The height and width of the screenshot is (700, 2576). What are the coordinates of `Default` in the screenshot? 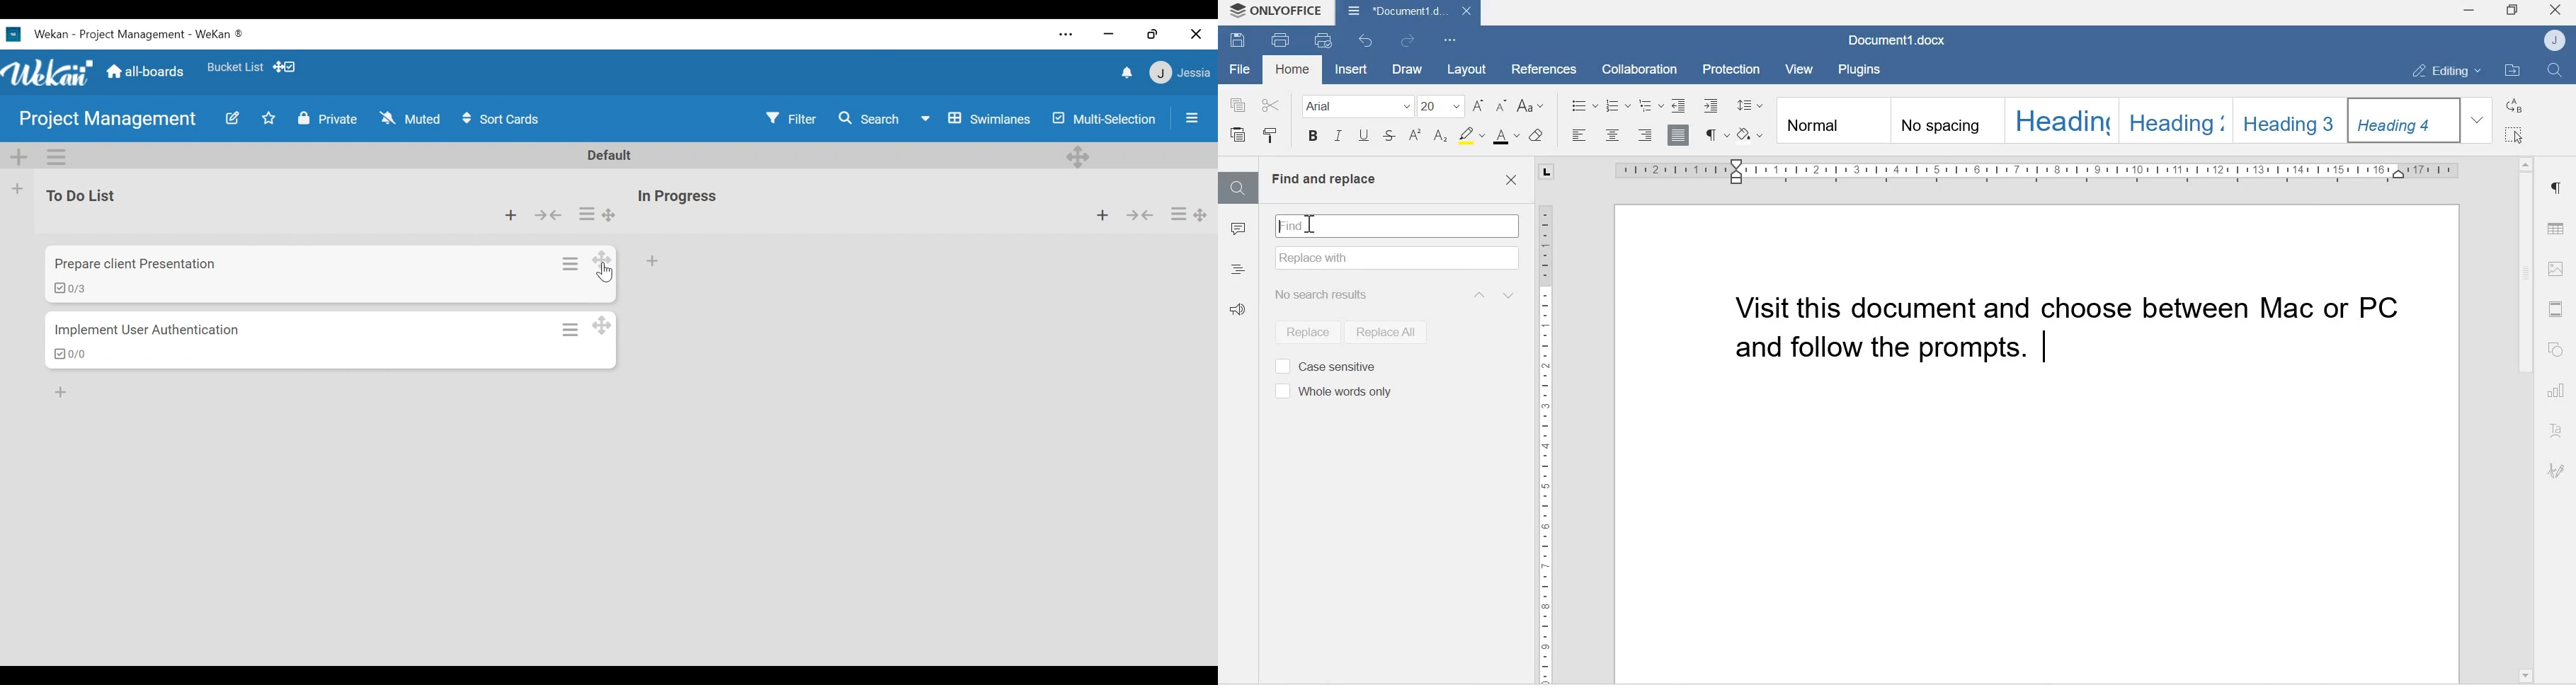 It's located at (609, 154).